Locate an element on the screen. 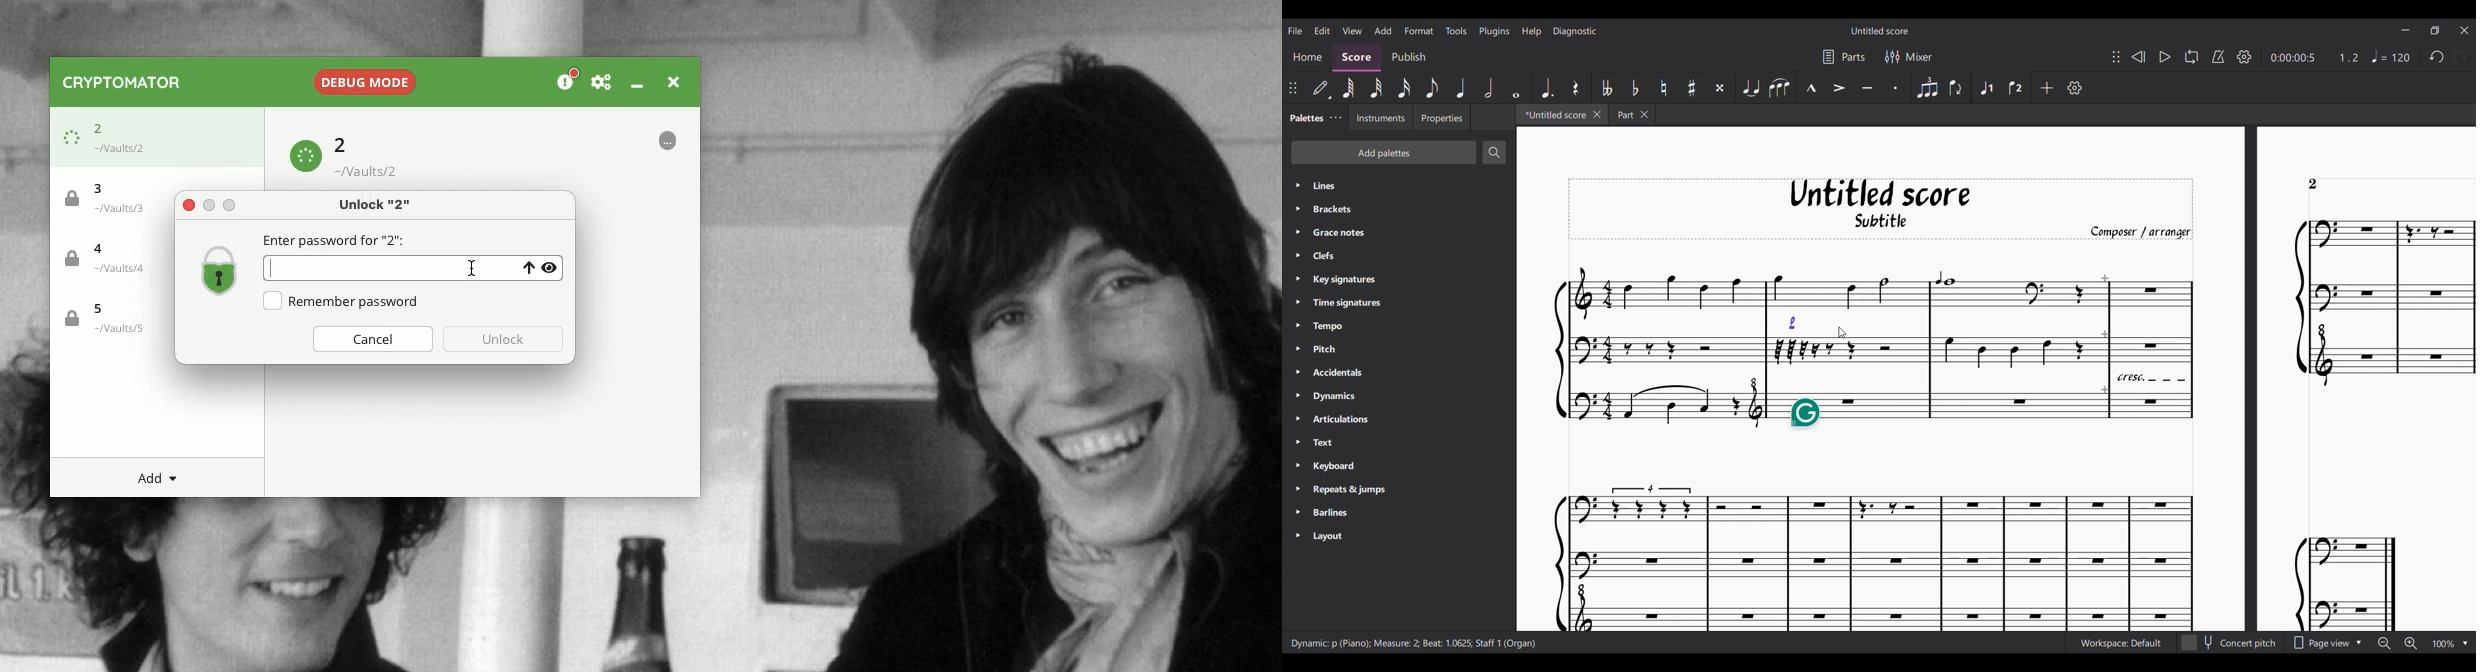  Metronome is located at coordinates (2218, 57).